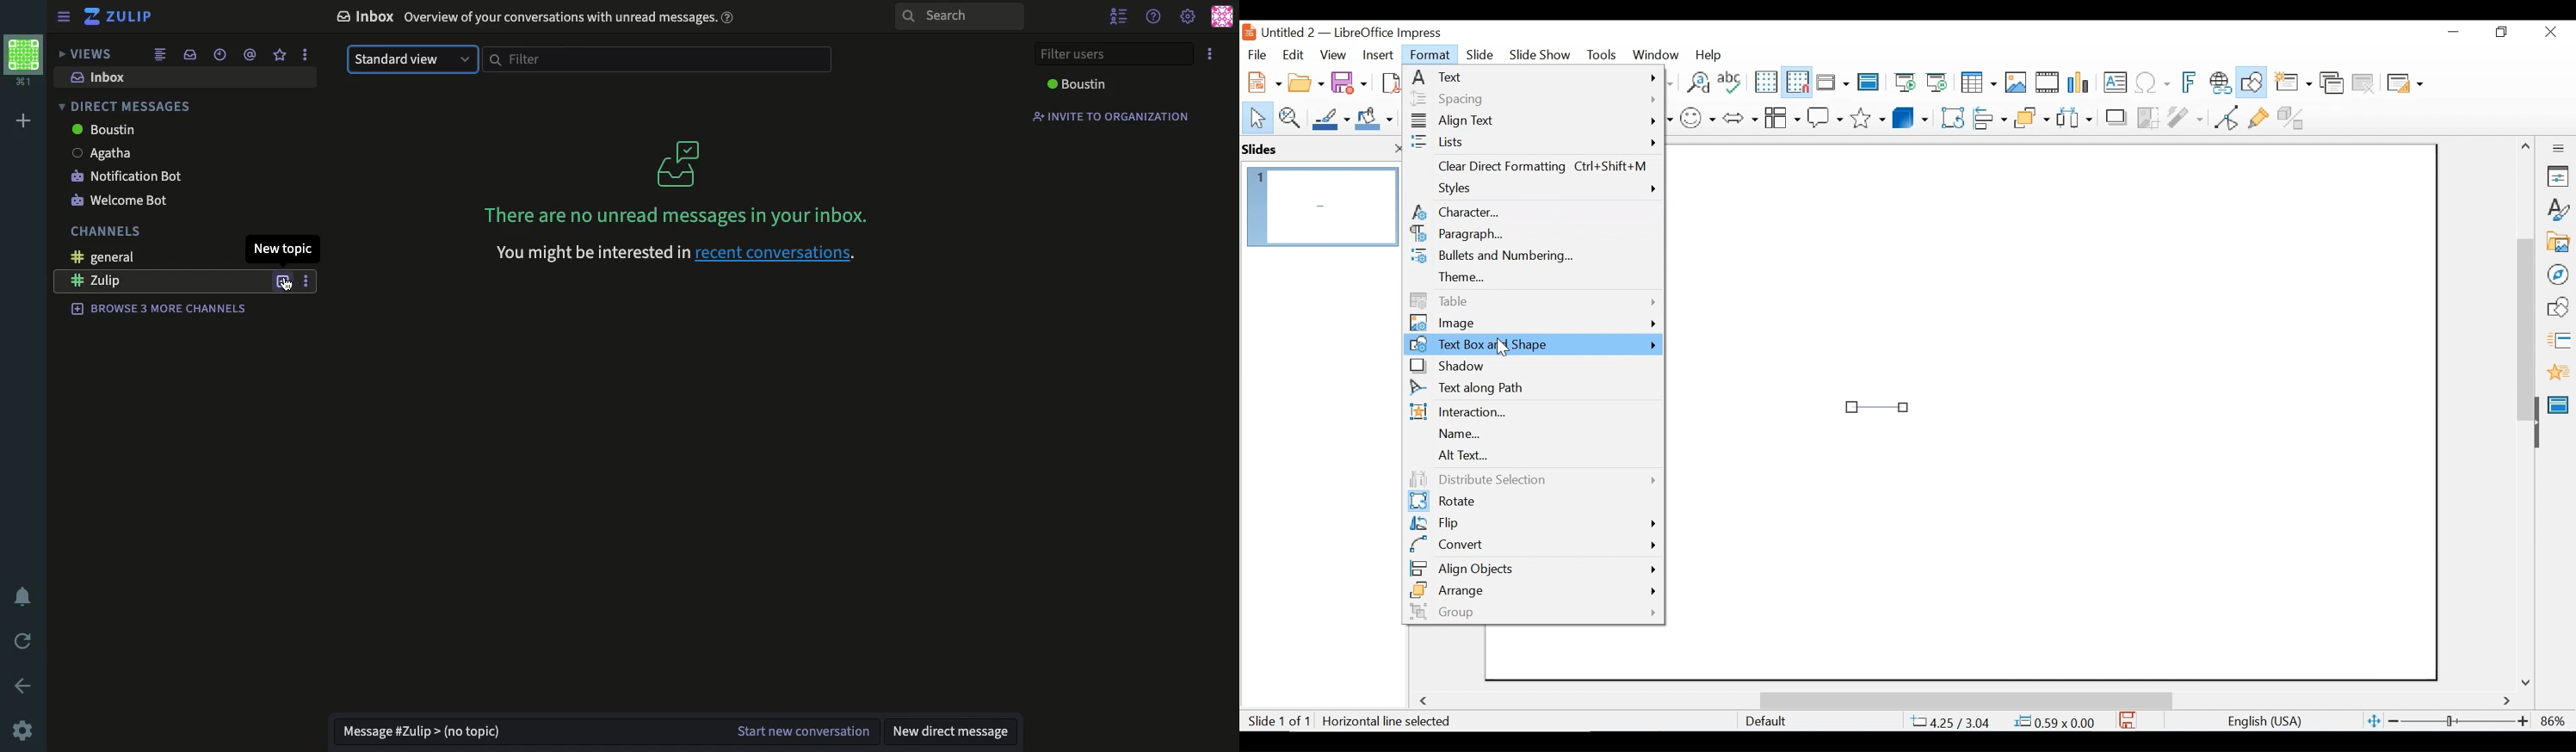  I want to click on Rotate, so click(1531, 502).